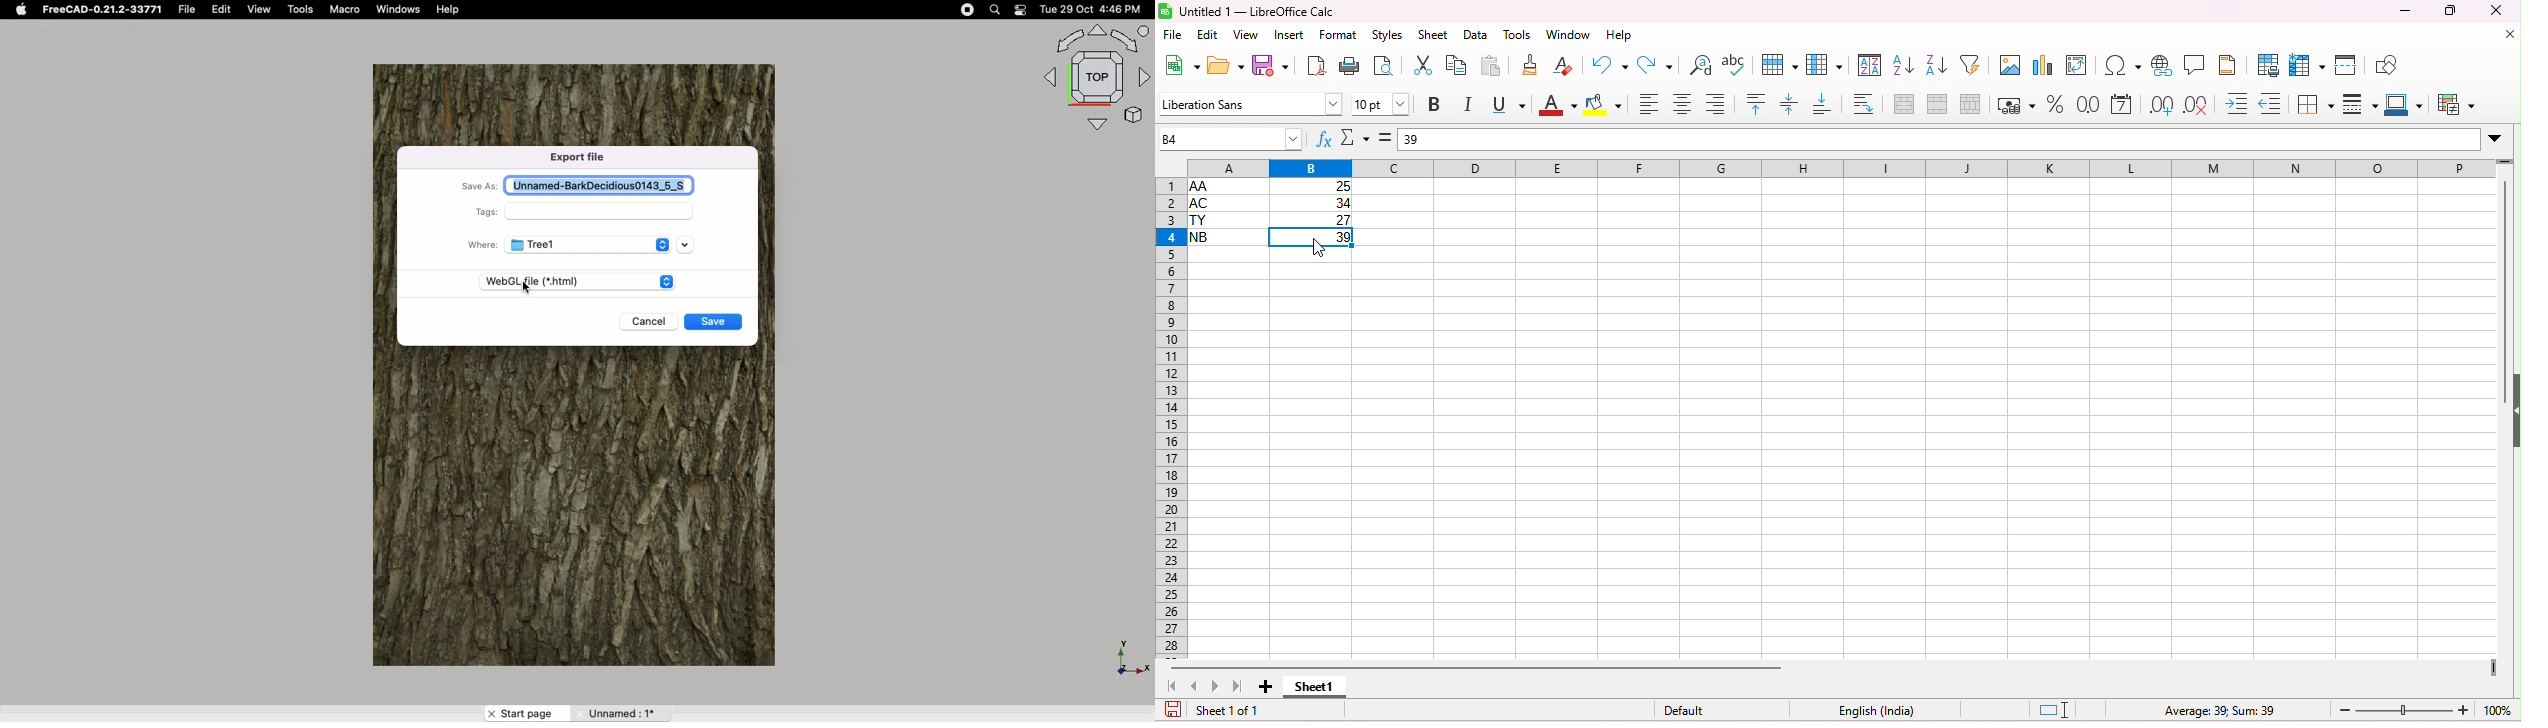  Describe the element at coordinates (649, 322) in the screenshot. I see `Cancel` at that location.